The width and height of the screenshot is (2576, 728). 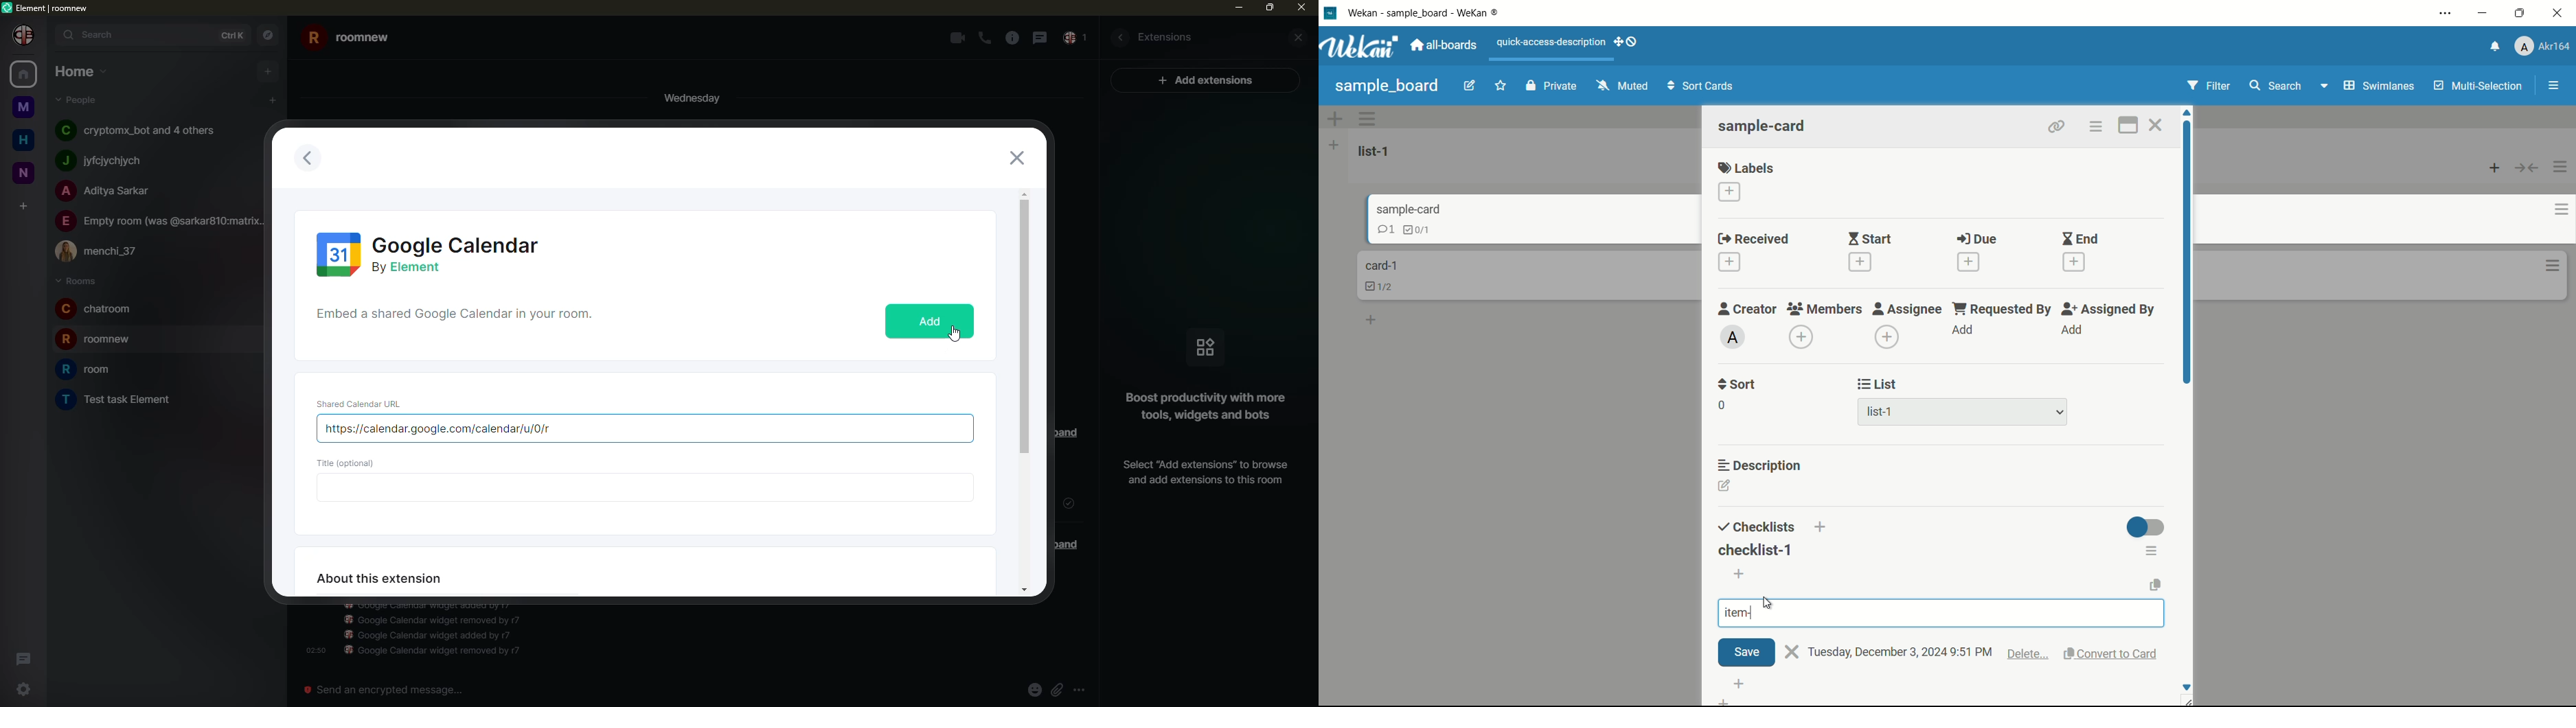 I want to click on close, so click(x=1792, y=652).